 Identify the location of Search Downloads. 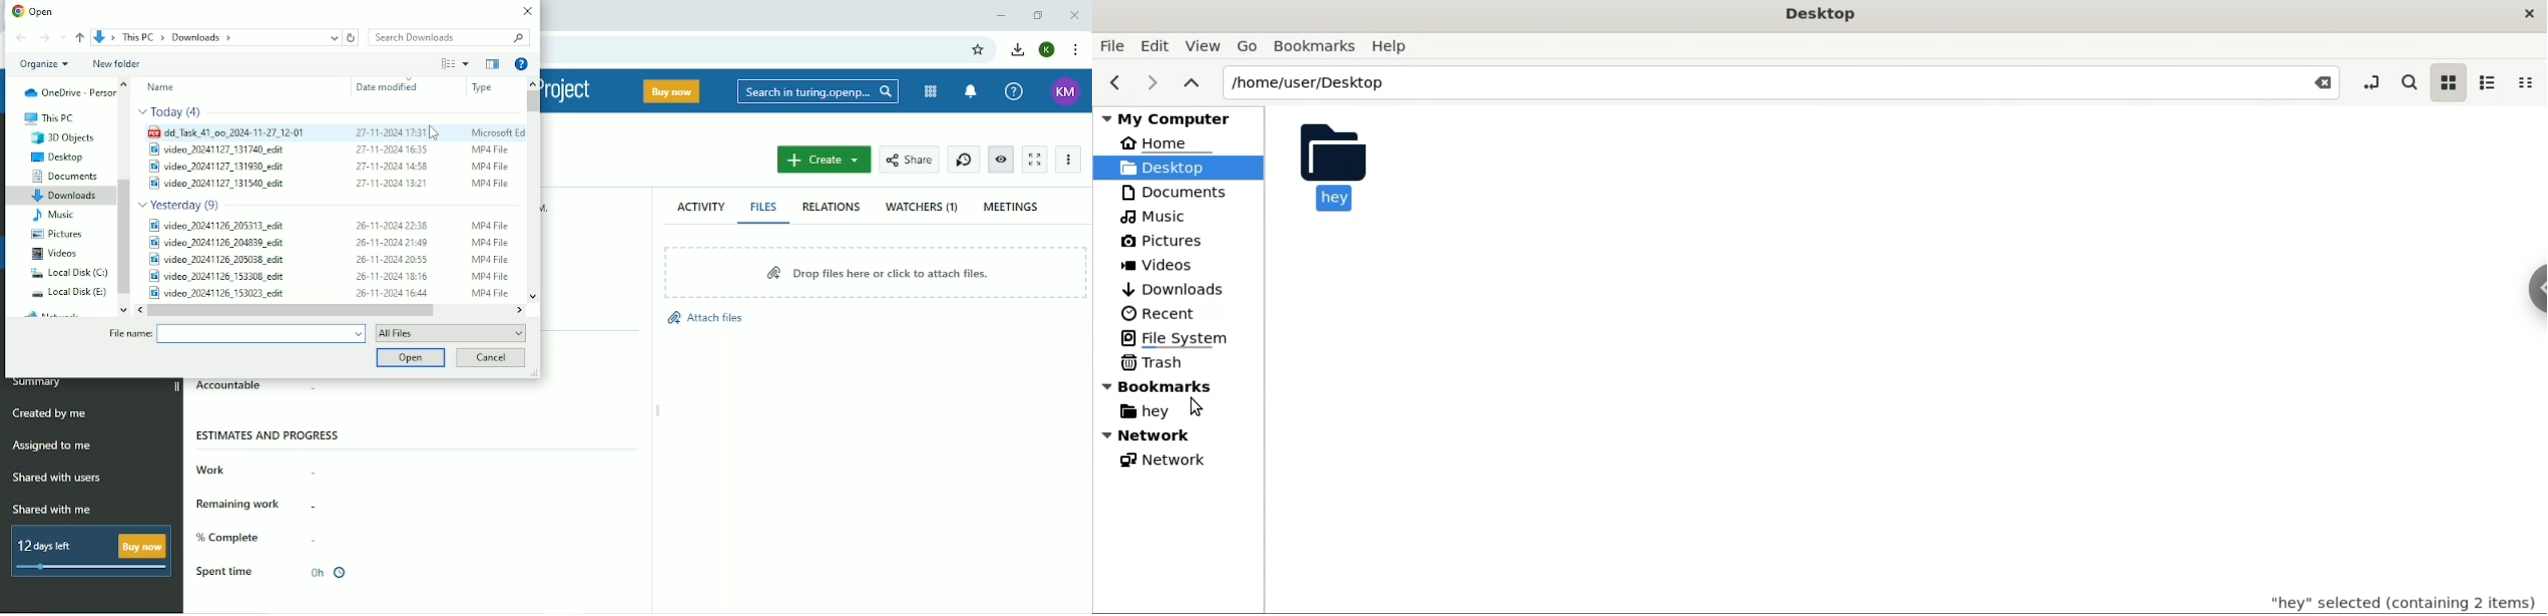
(446, 36).